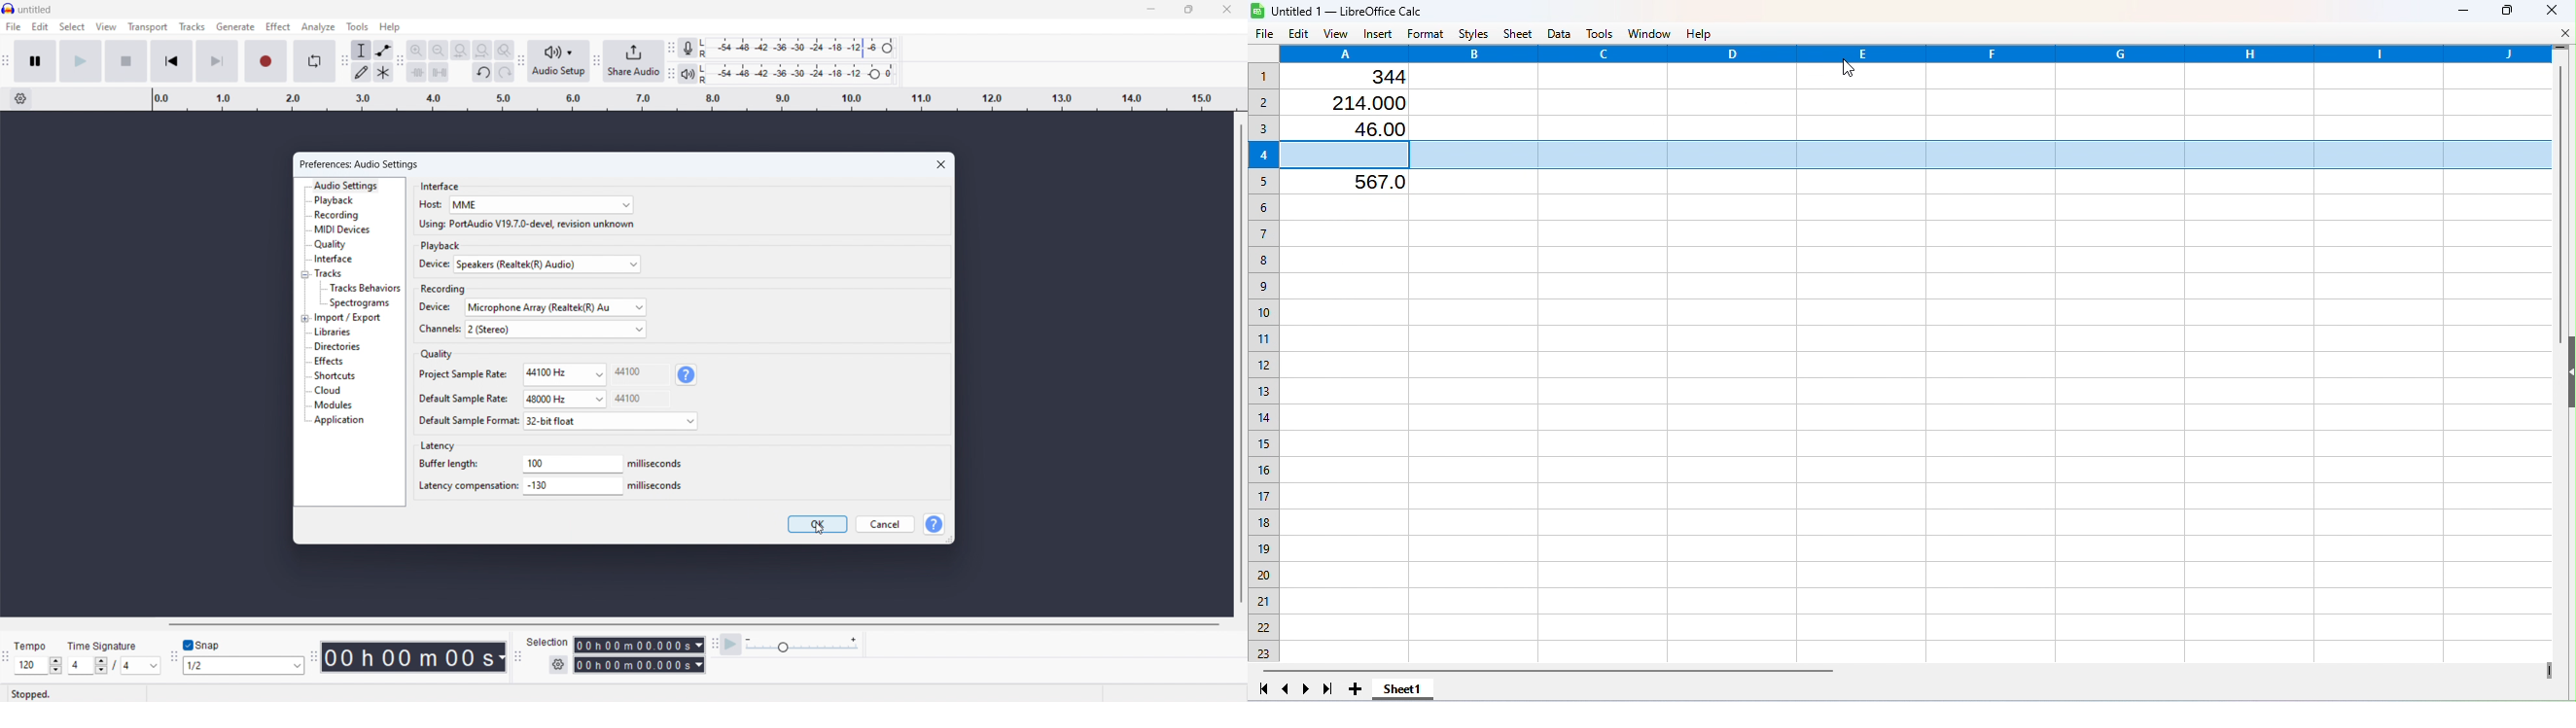  What do you see at coordinates (41, 27) in the screenshot?
I see `edit` at bounding box center [41, 27].